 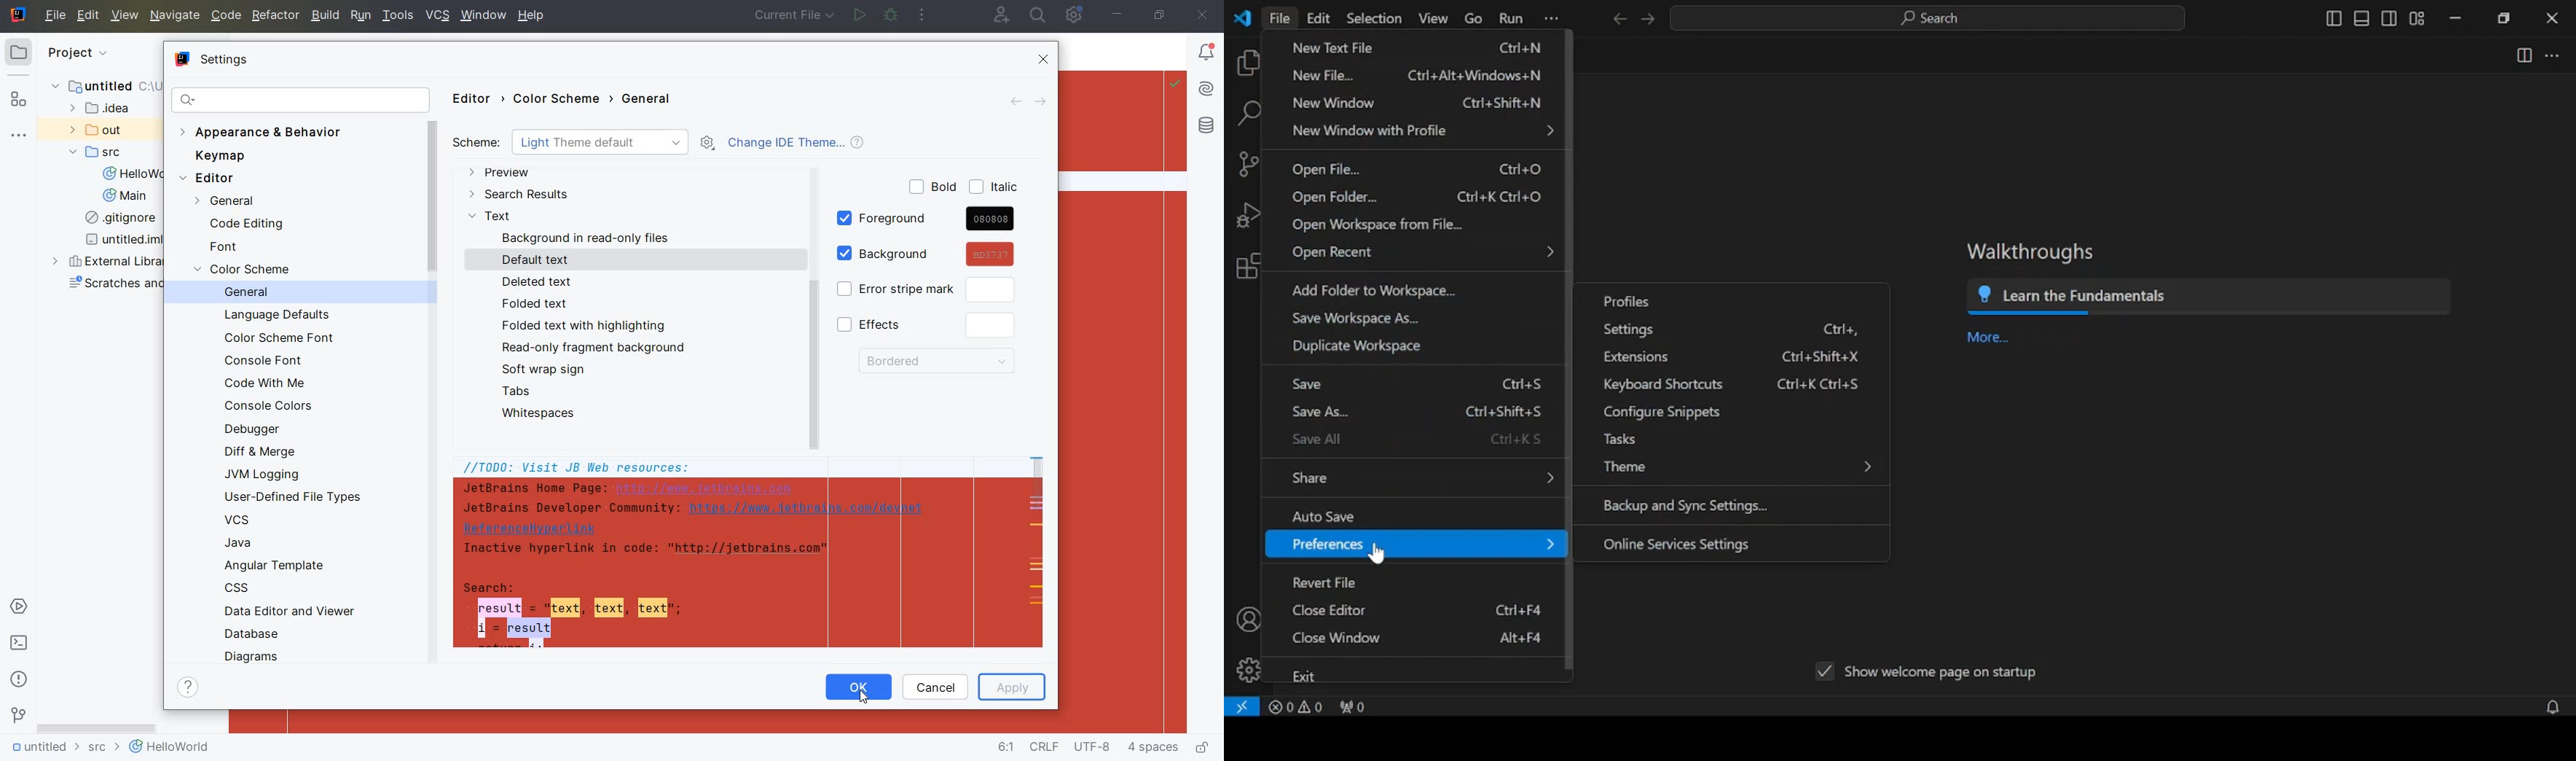 What do you see at coordinates (1842, 328) in the screenshot?
I see `ctrl+` at bounding box center [1842, 328].